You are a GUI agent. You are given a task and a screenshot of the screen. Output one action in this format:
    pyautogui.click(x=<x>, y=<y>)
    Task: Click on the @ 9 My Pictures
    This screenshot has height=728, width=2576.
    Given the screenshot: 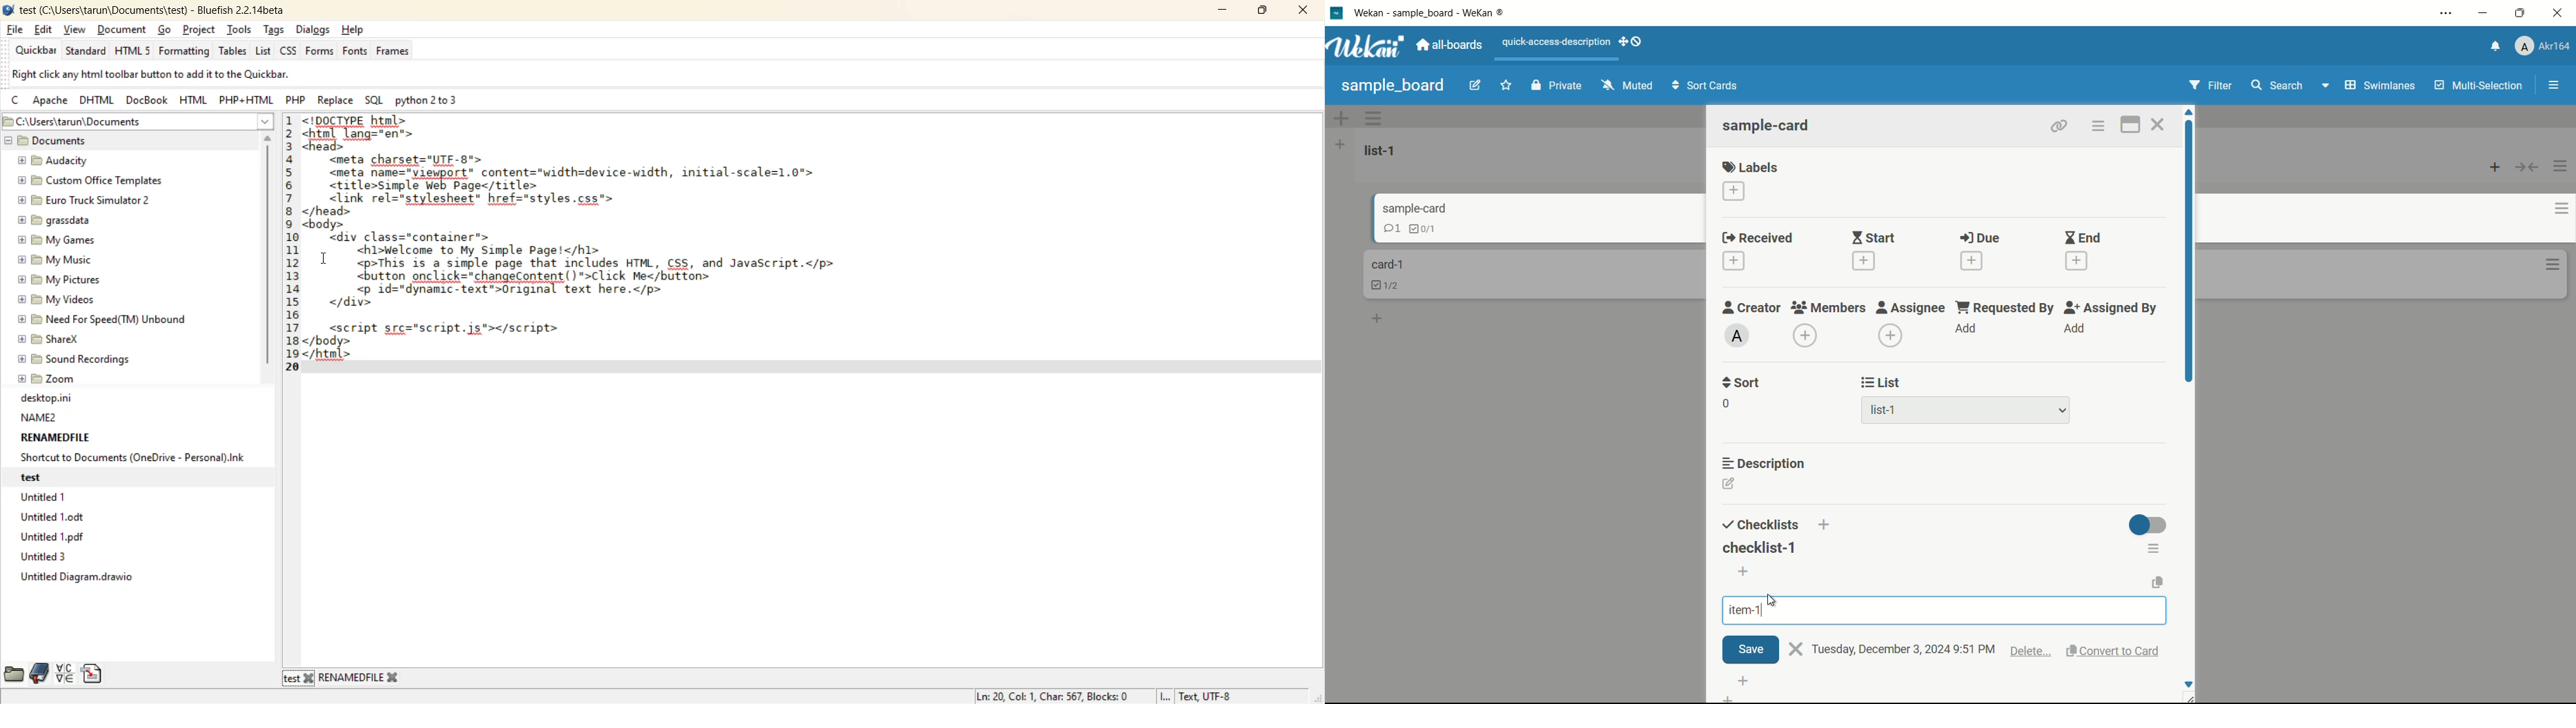 What is the action you would take?
    pyautogui.click(x=61, y=281)
    